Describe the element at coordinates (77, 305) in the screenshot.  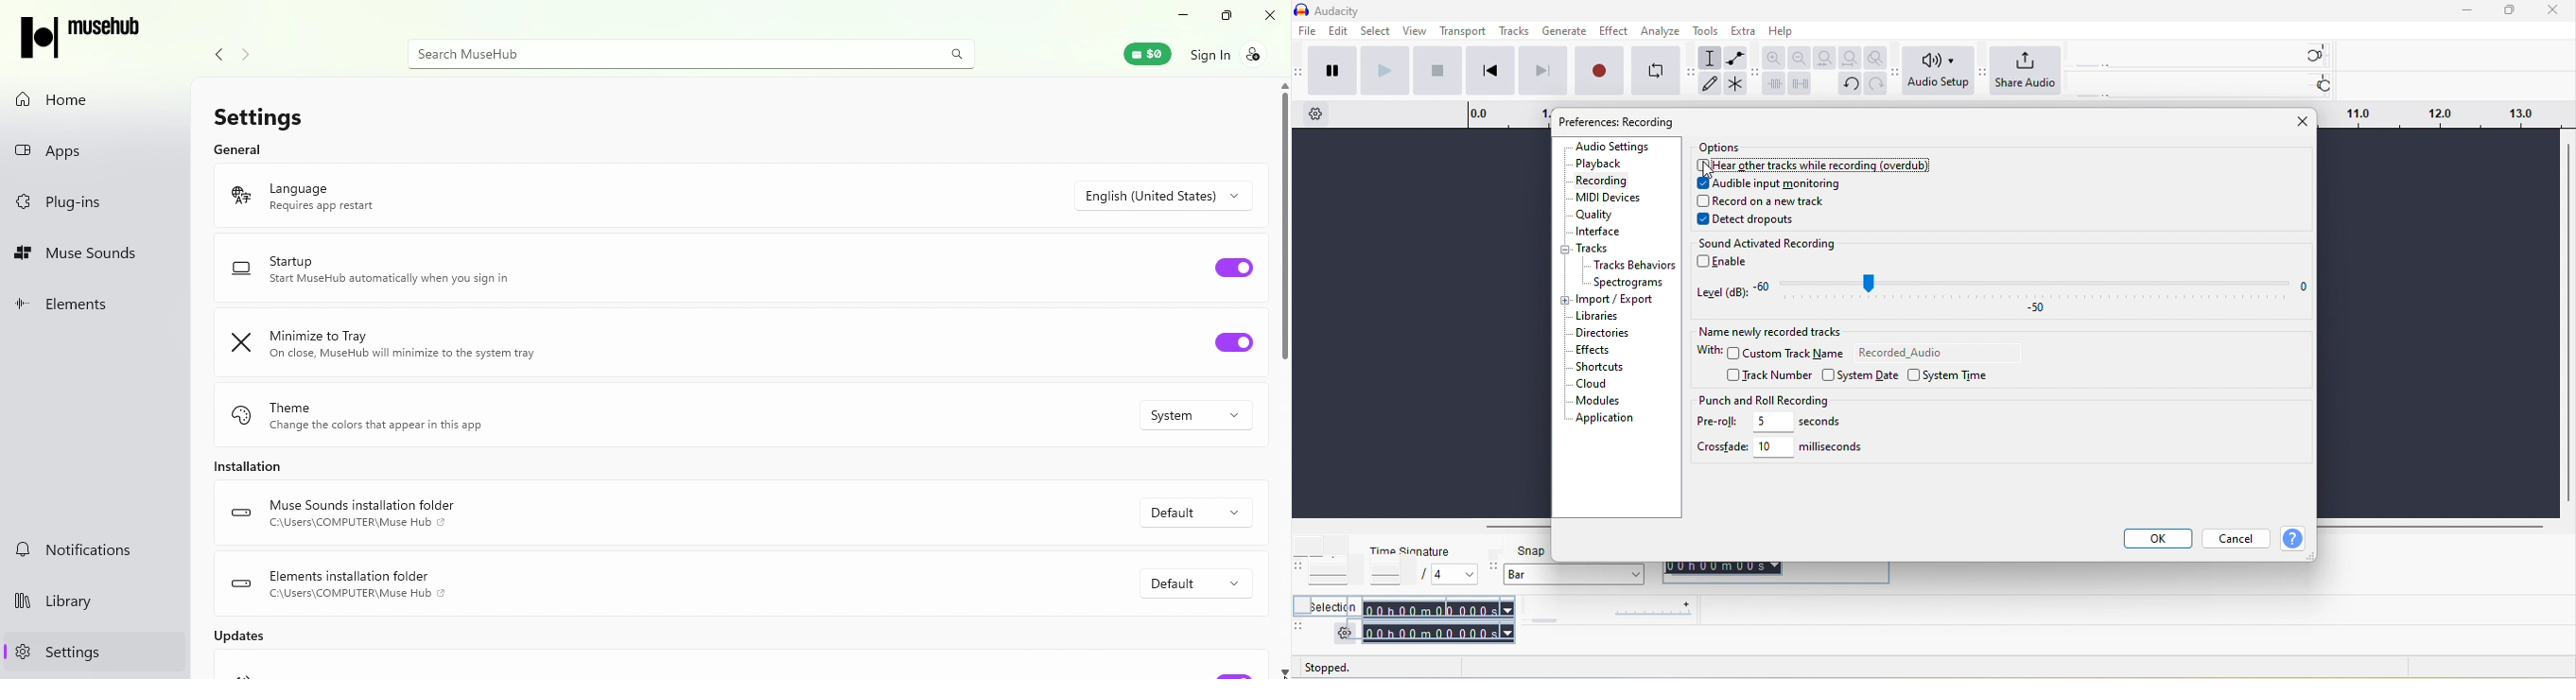
I see `Elements` at that location.